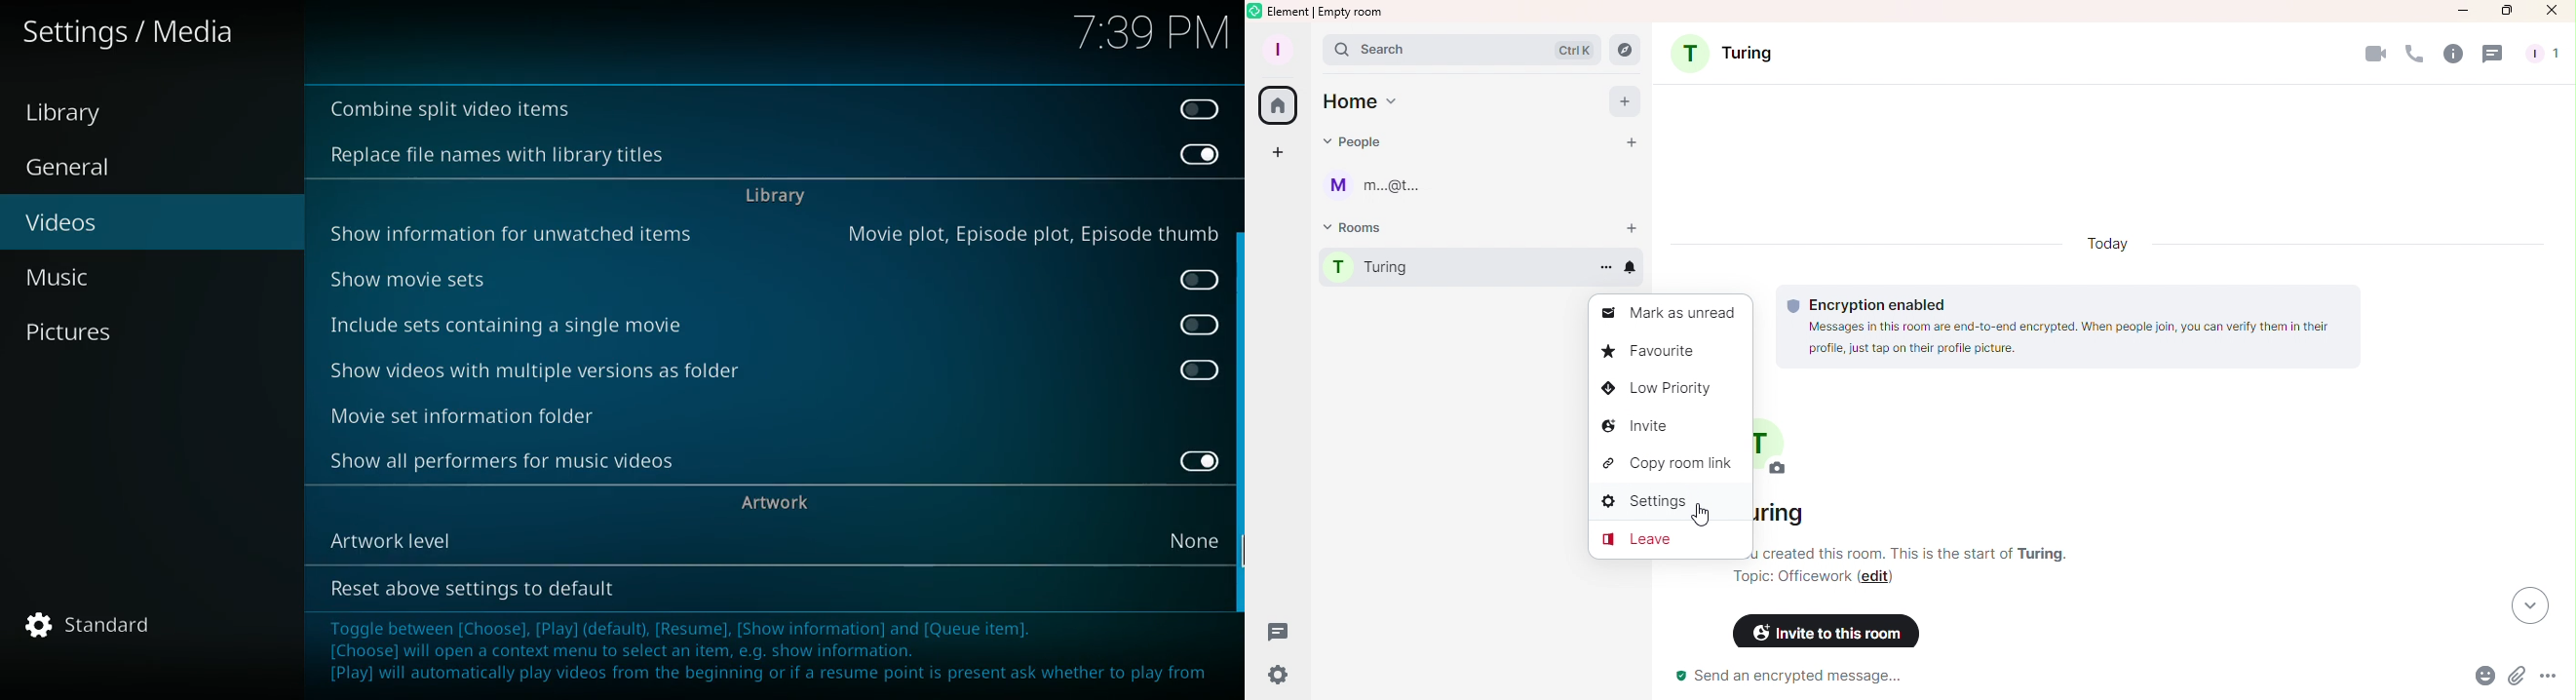 The width and height of the screenshot is (2576, 700). I want to click on show all performers, so click(509, 463).